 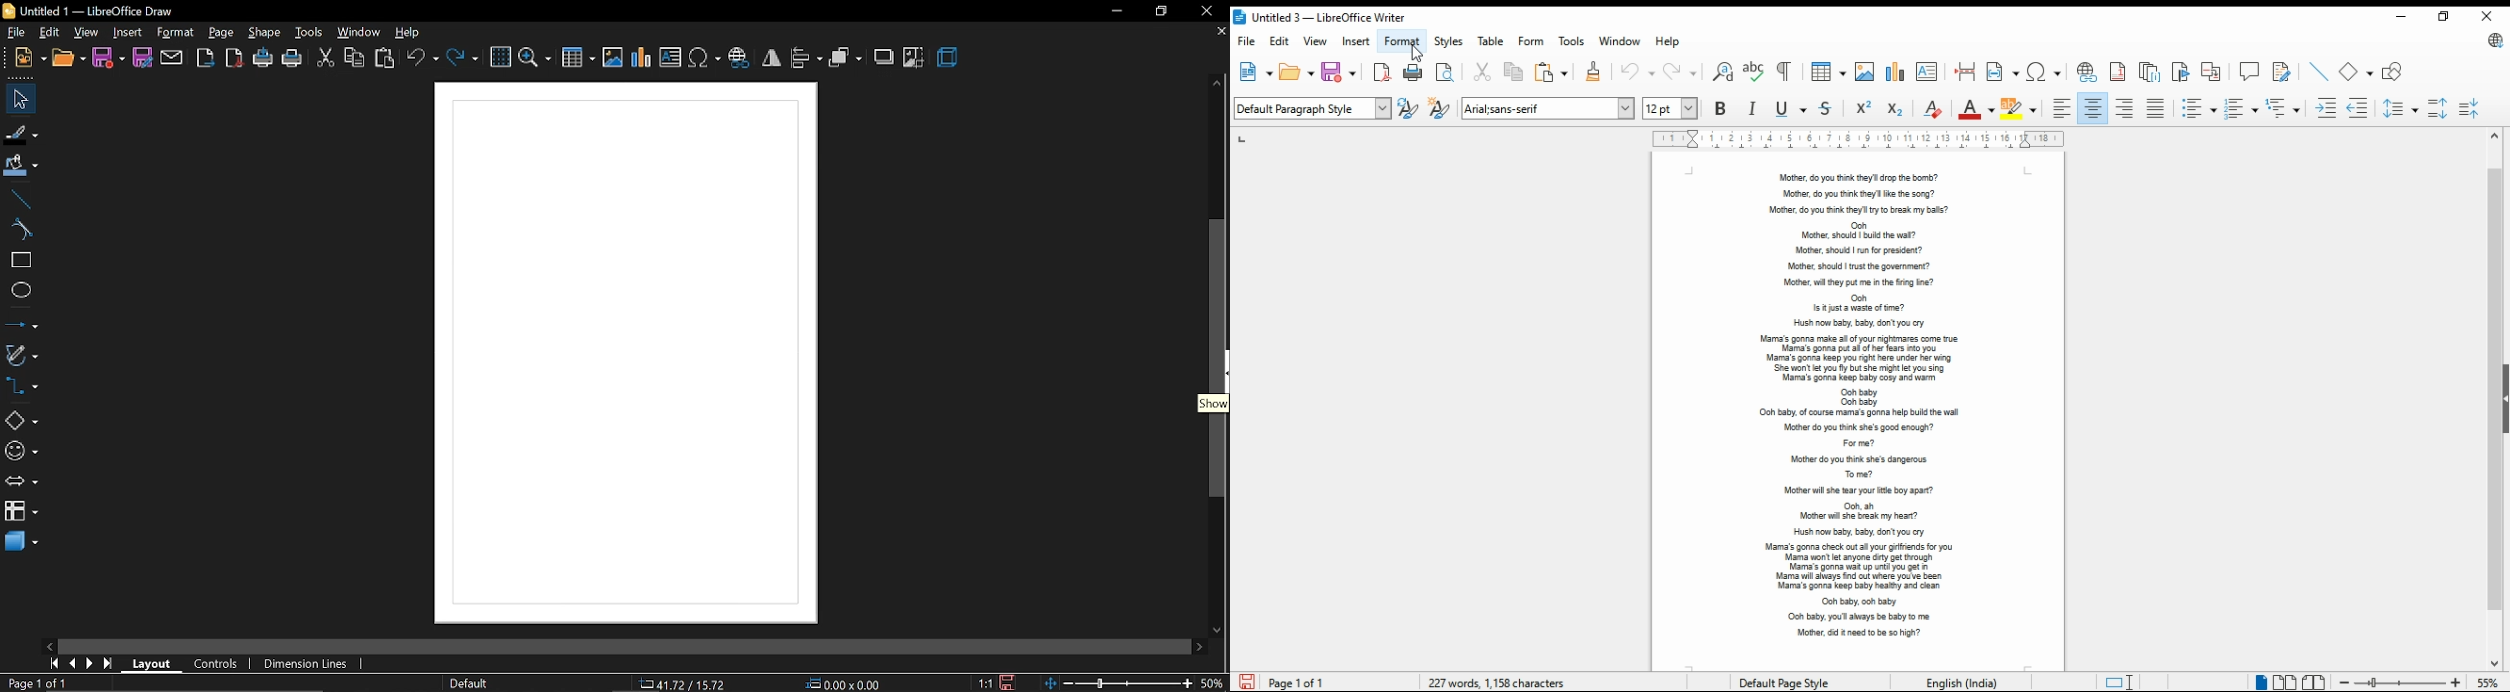 What do you see at coordinates (22, 454) in the screenshot?
I see `symbol shapes` at bounding box center [22, 454].